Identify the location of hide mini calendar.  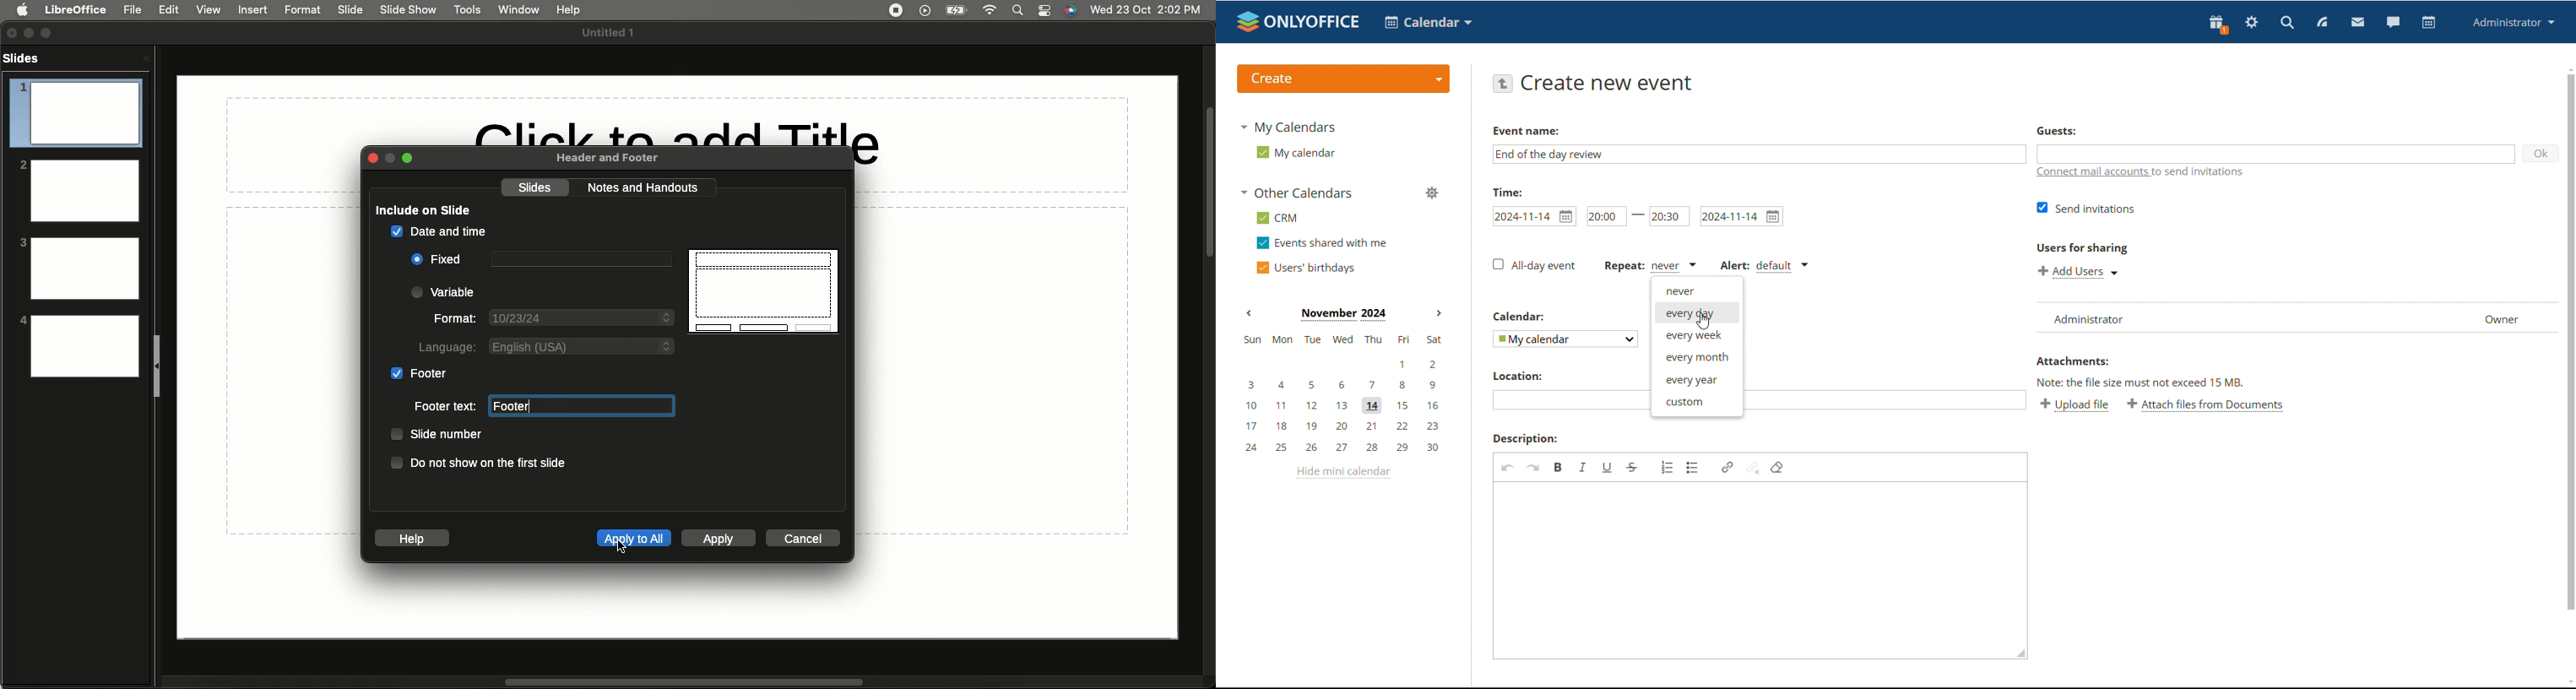
(1343, 472).